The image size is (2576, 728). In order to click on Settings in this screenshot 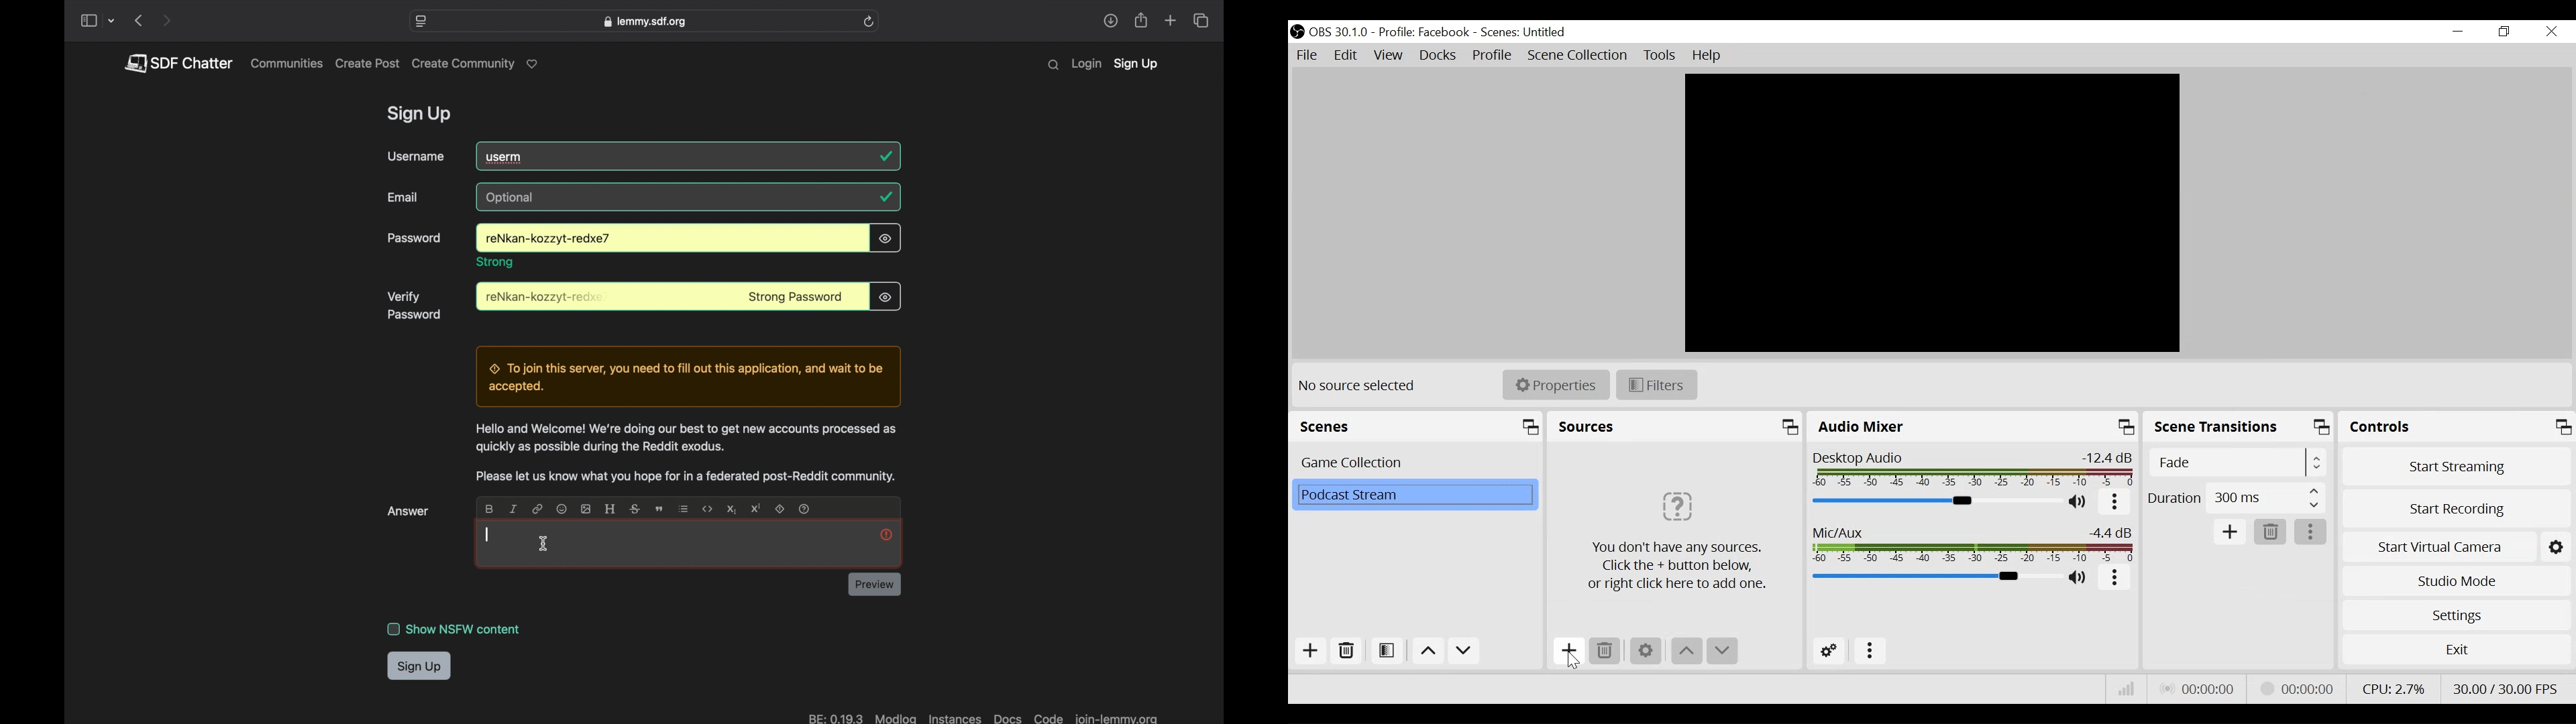, I will do `click(2456, 615)`.